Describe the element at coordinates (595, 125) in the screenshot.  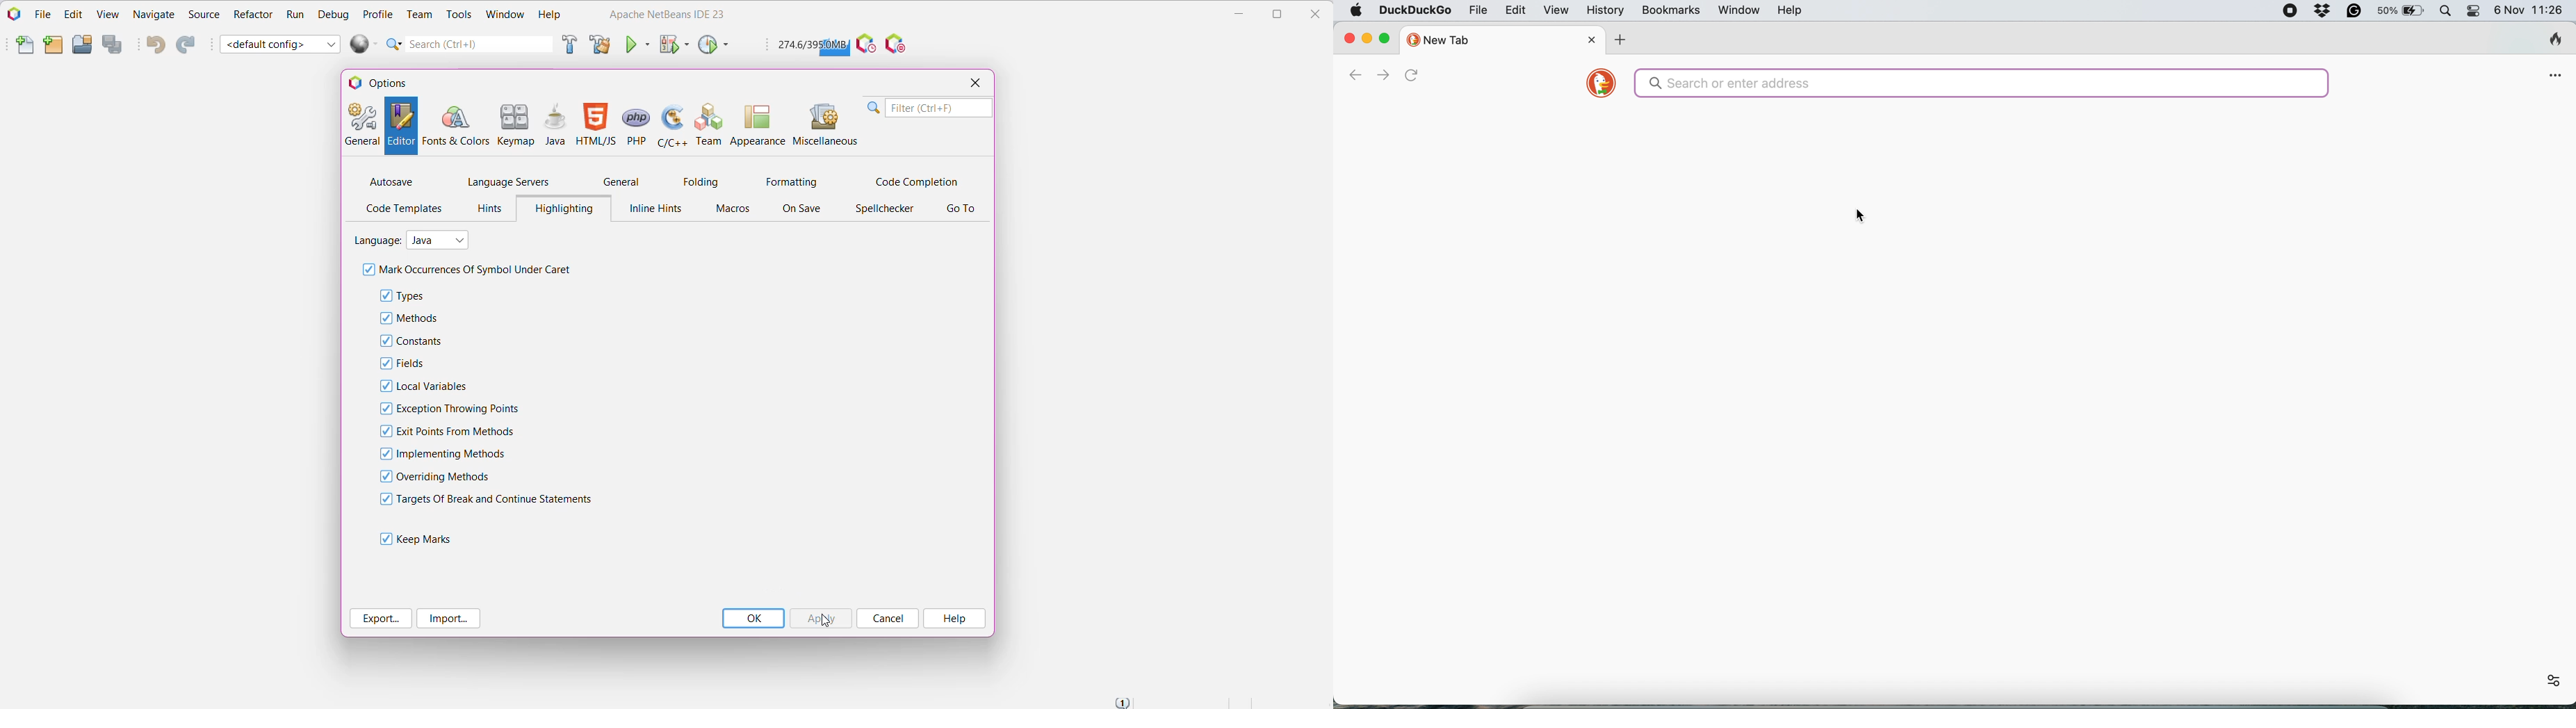
I see `HTML/JS` at that location.